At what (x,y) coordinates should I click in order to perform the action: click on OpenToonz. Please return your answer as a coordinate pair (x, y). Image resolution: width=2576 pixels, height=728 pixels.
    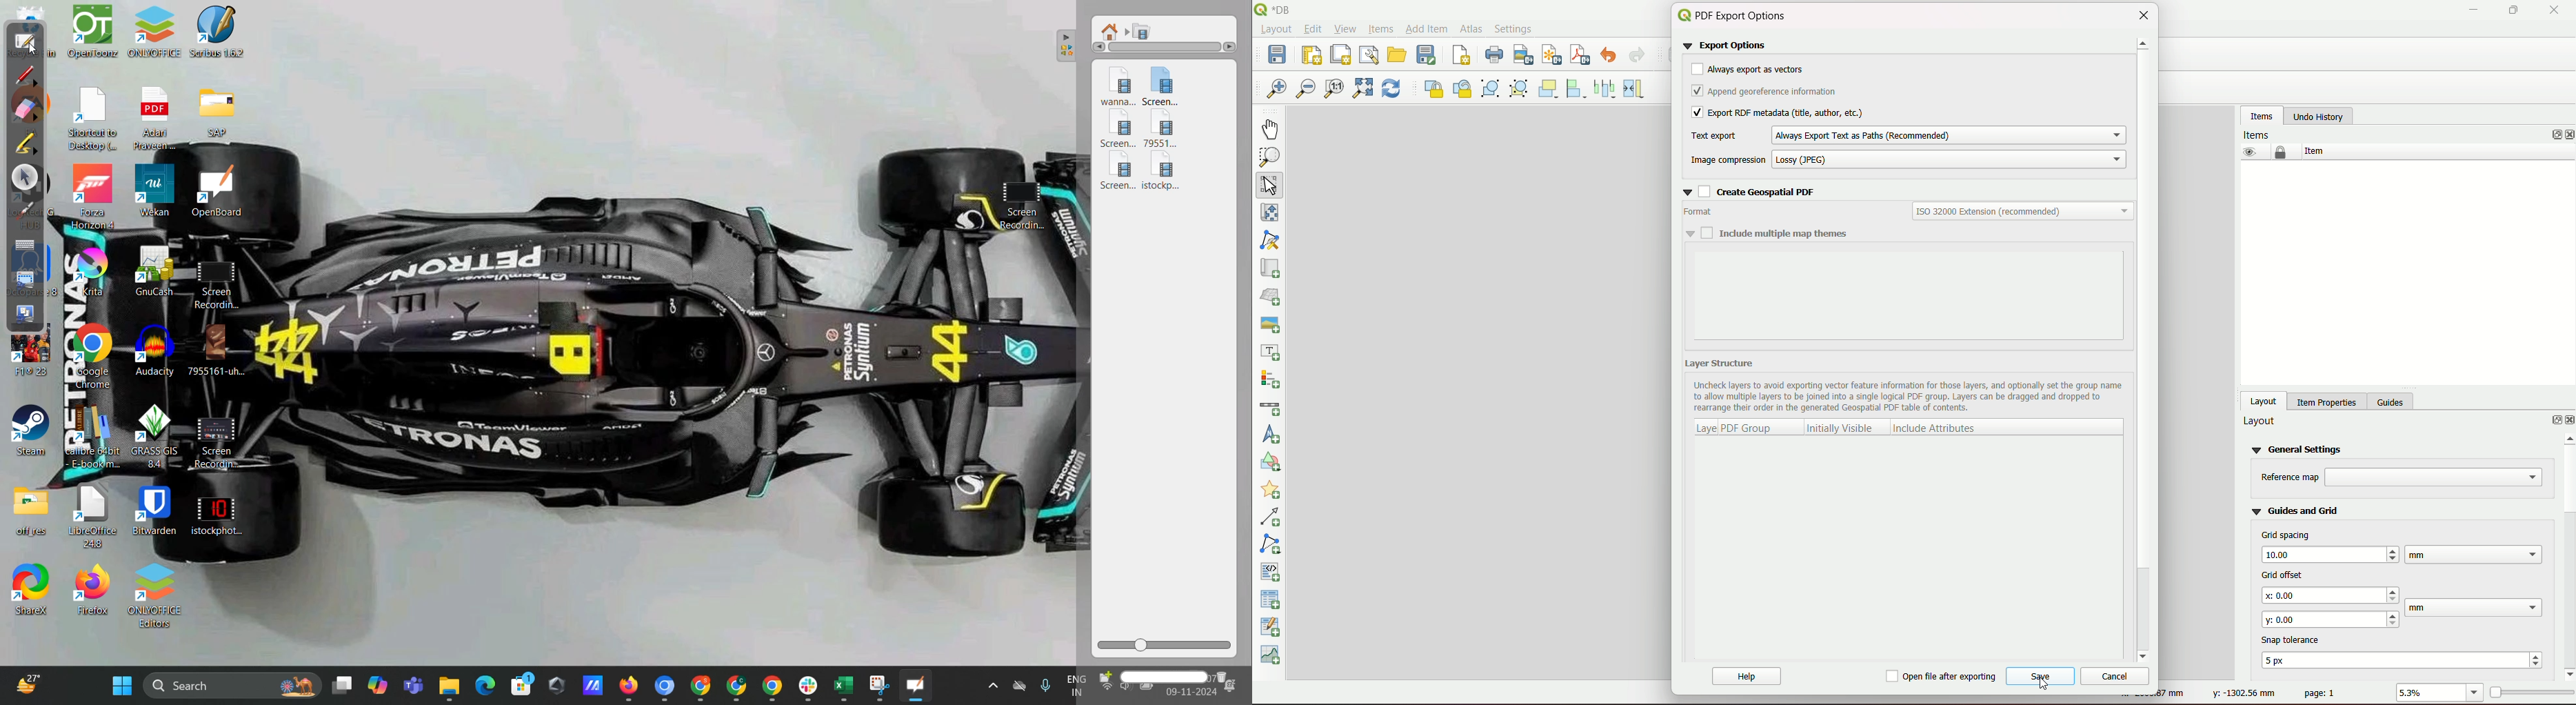
    Looking at the image, I should click on (93, 41).